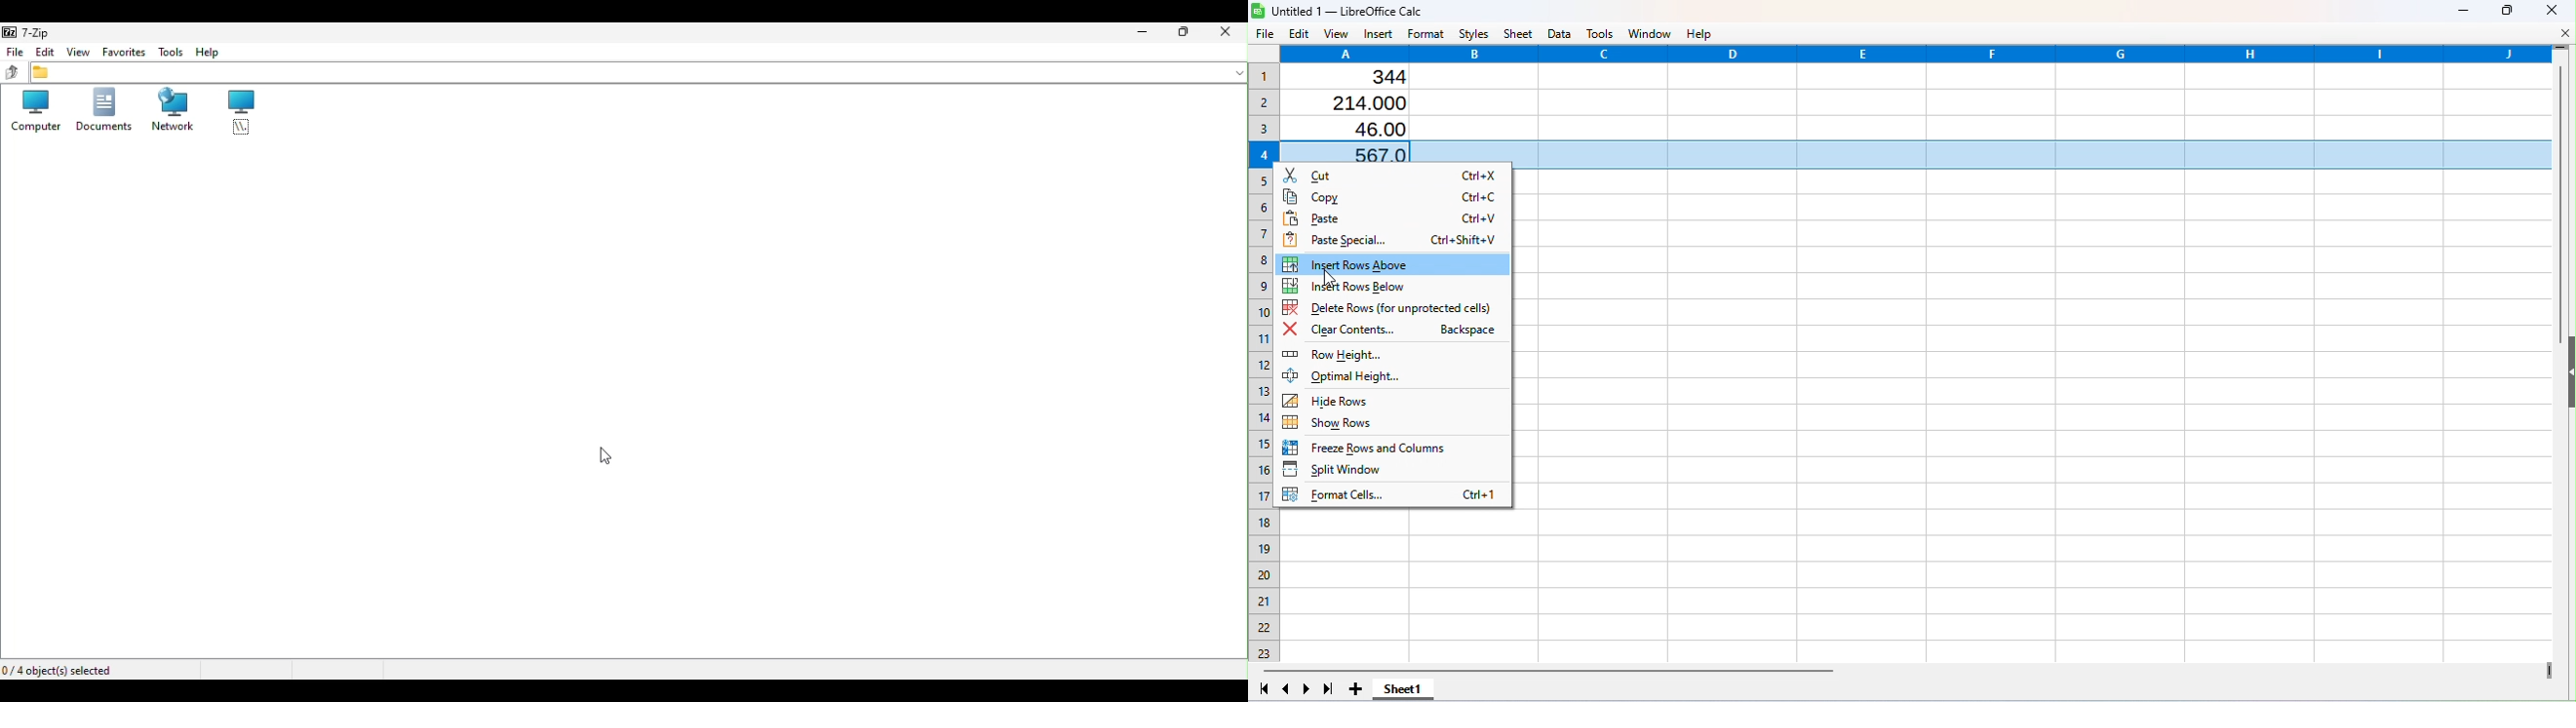 The width and height of the screenshot is (2576, 728). What do you see at coordinates (1428, 33) in the screenshot?
I see `Format` at bounding box center [1428, 33].